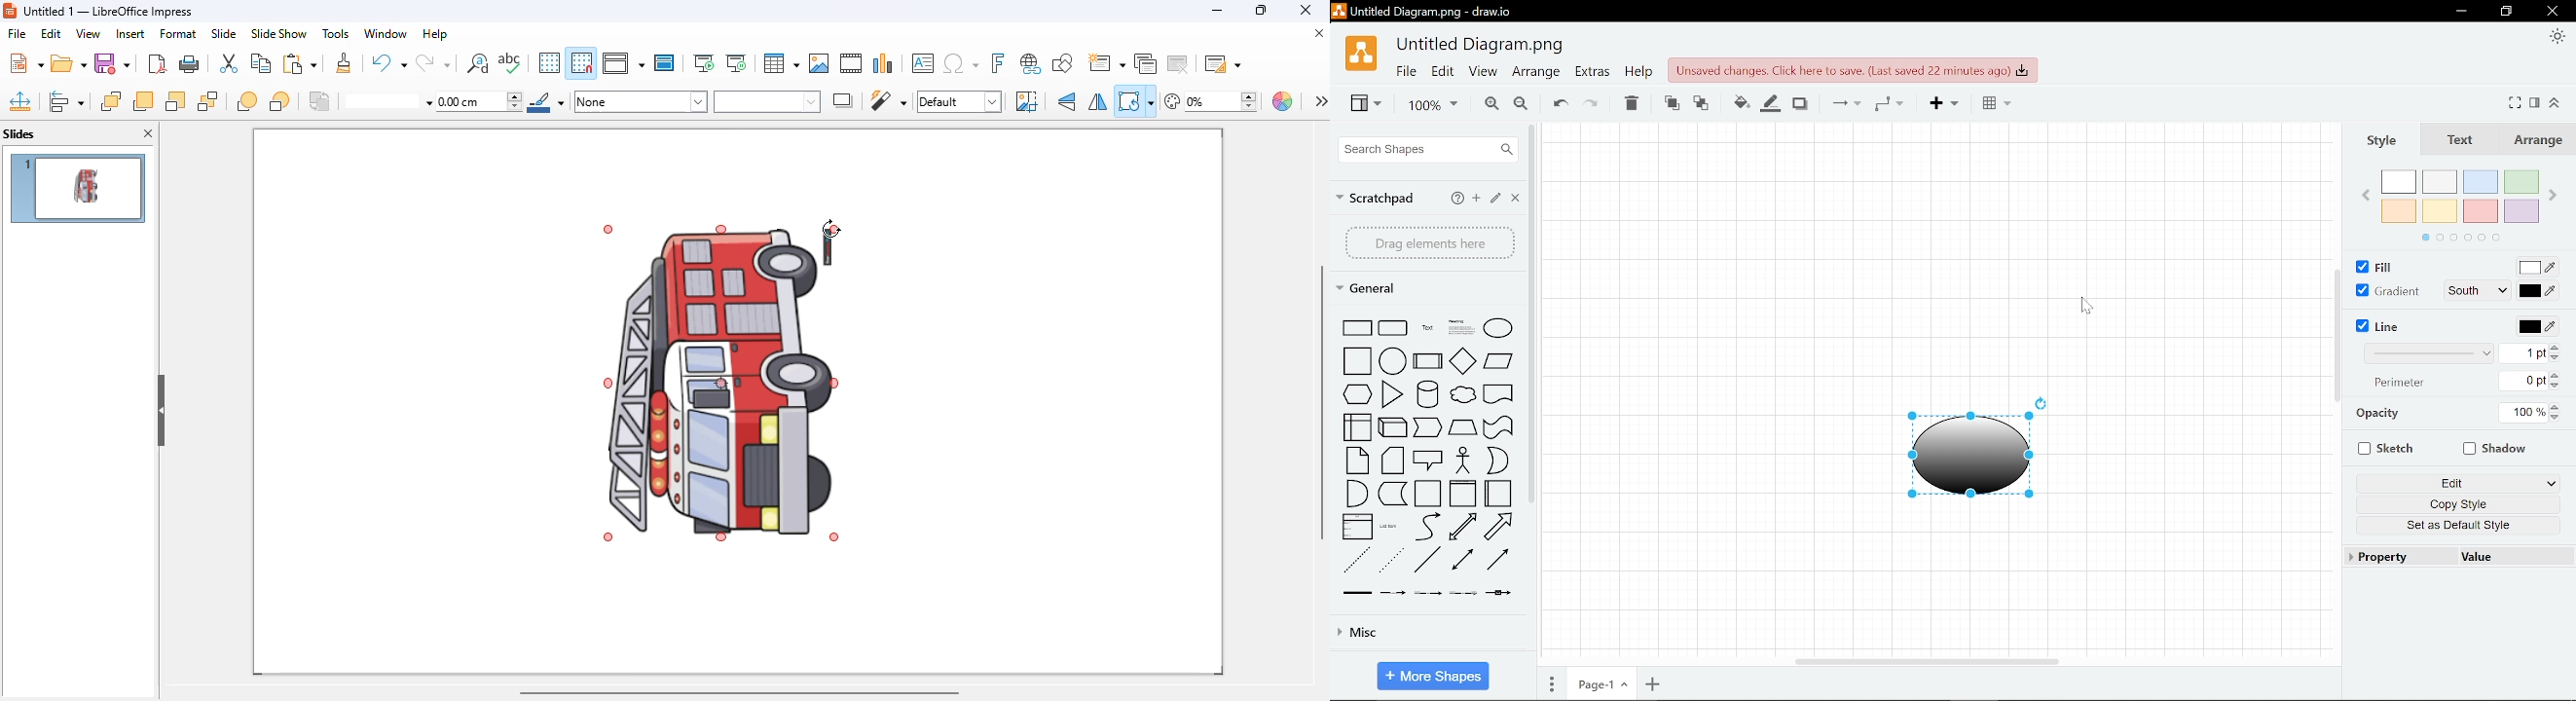  What do you see at coordinates (51, 33) in the screenshot?
I see `edit` at bounding box center [51, 33].